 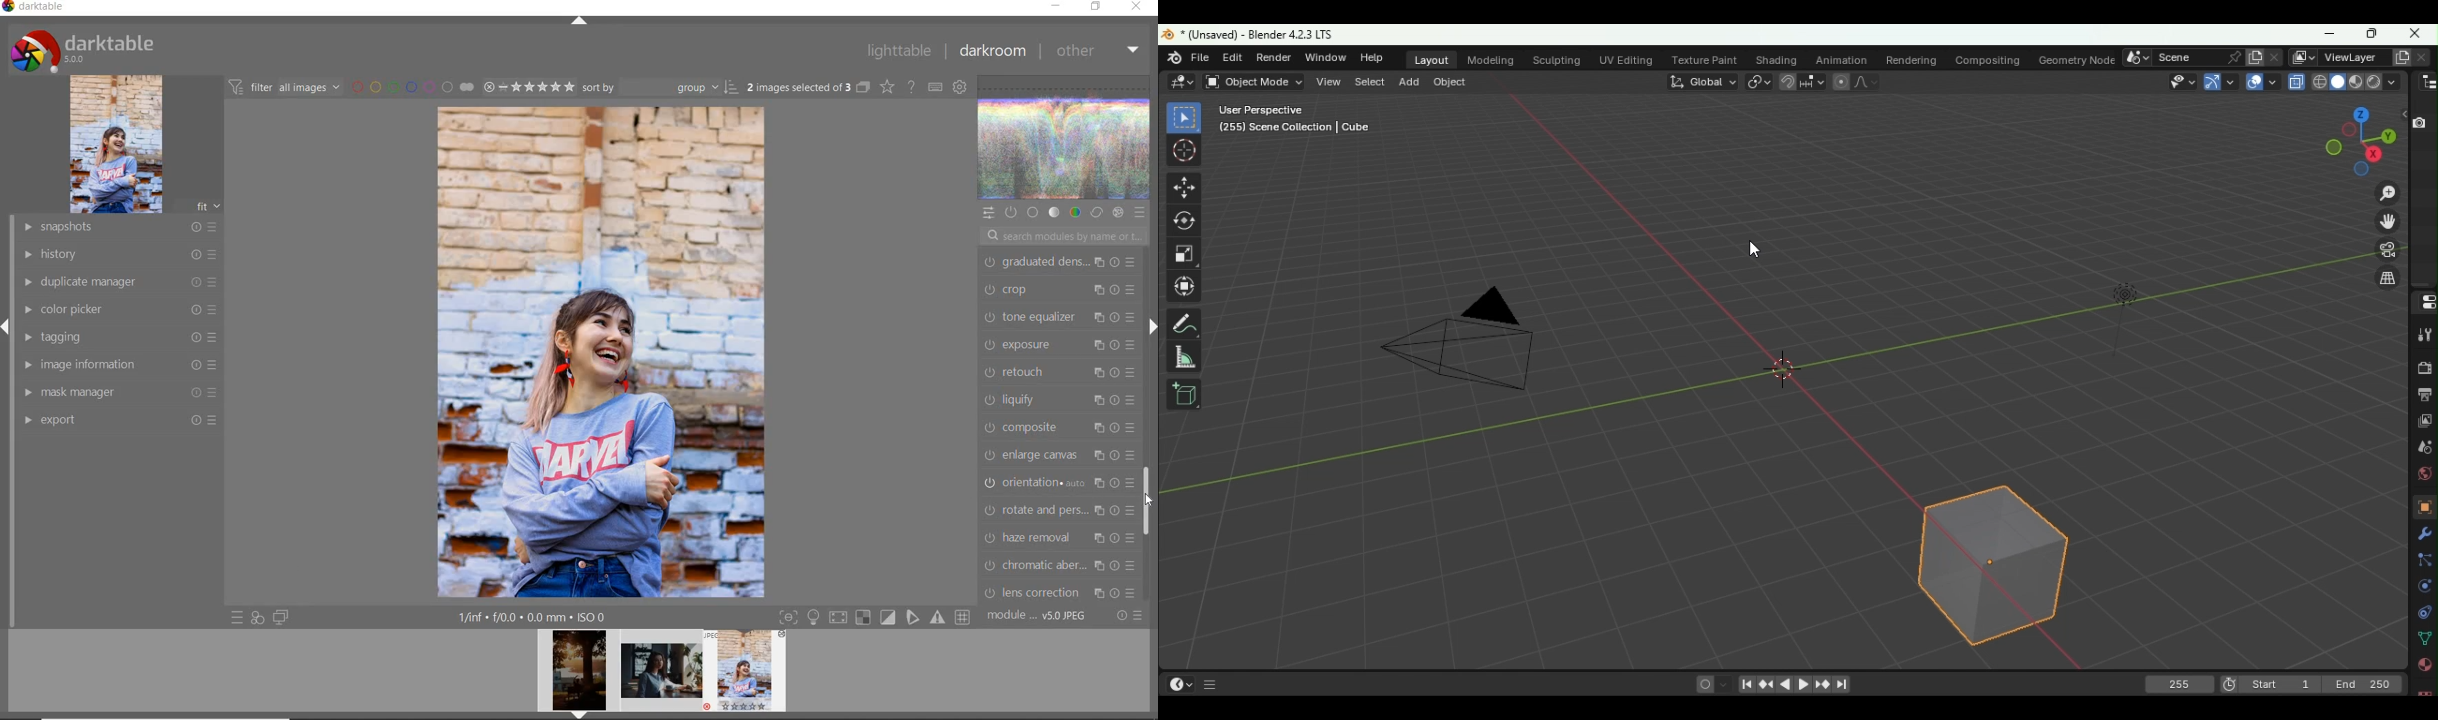 What do you see at coordinates (529, 86) in the screenshot?
I see `SELECTED IMAGE RANGE RATING` at bounding box center [529, 86].